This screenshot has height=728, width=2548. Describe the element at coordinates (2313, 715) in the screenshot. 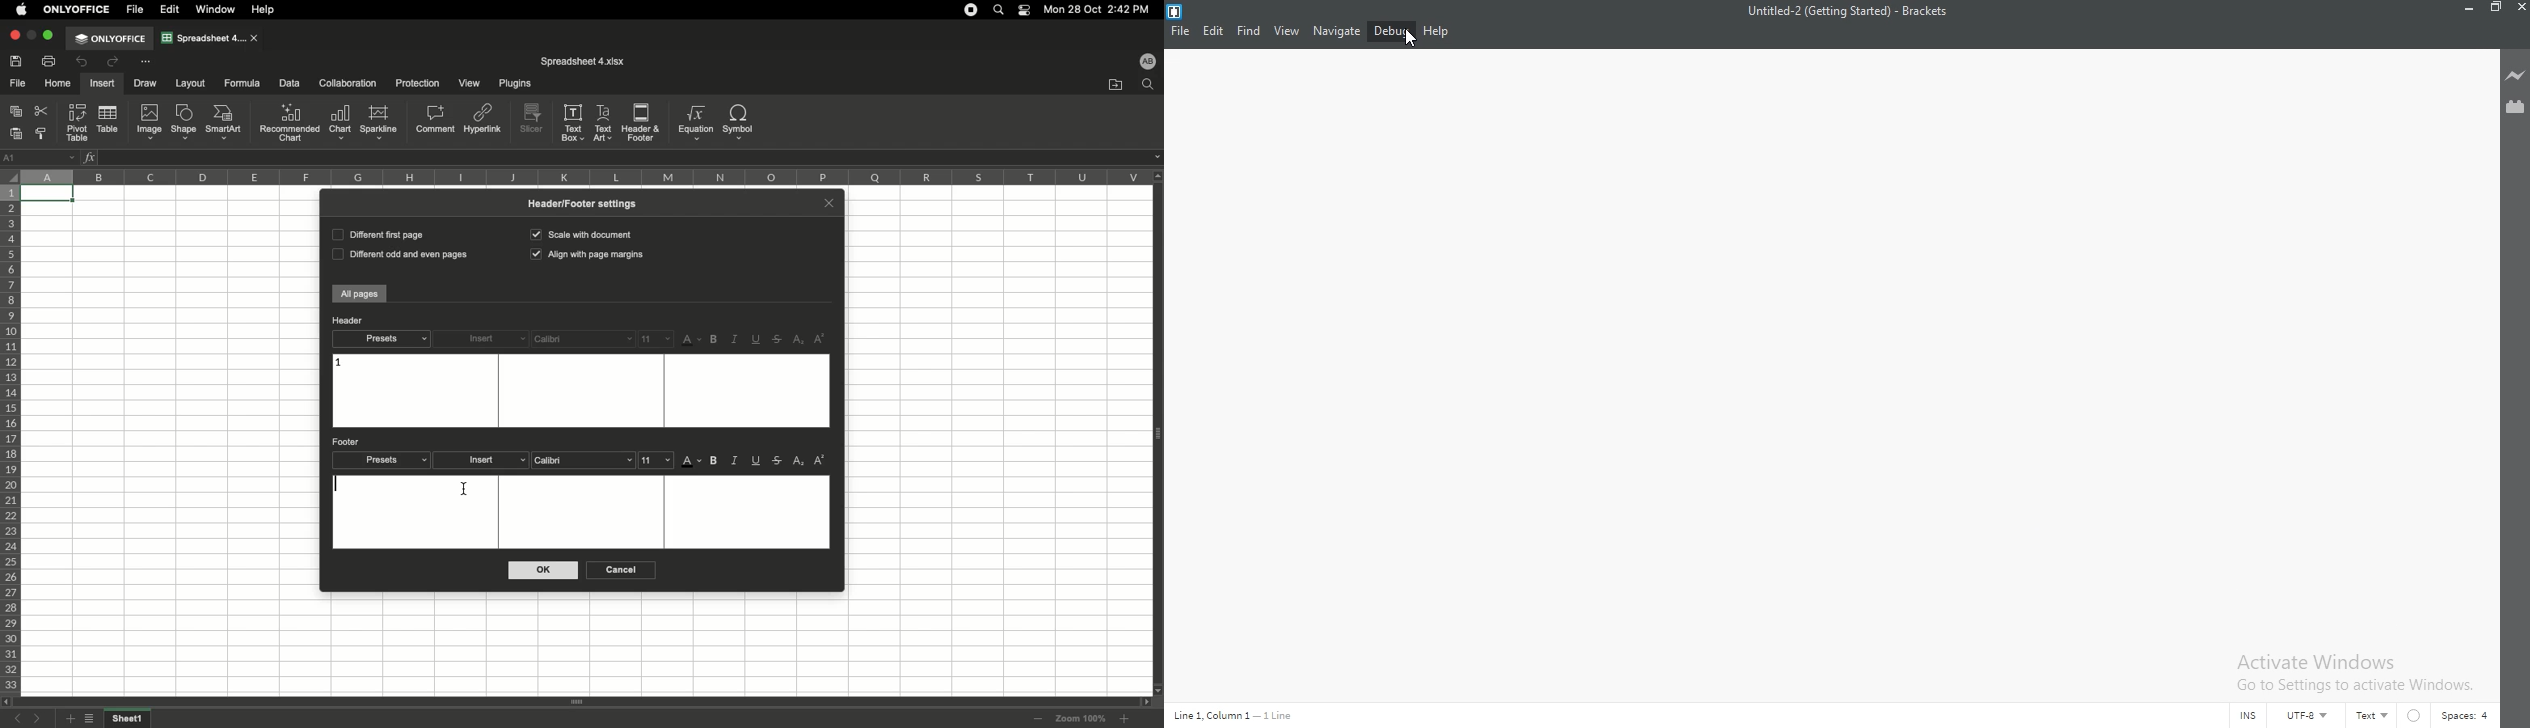

I see `UTF-8` at that location.